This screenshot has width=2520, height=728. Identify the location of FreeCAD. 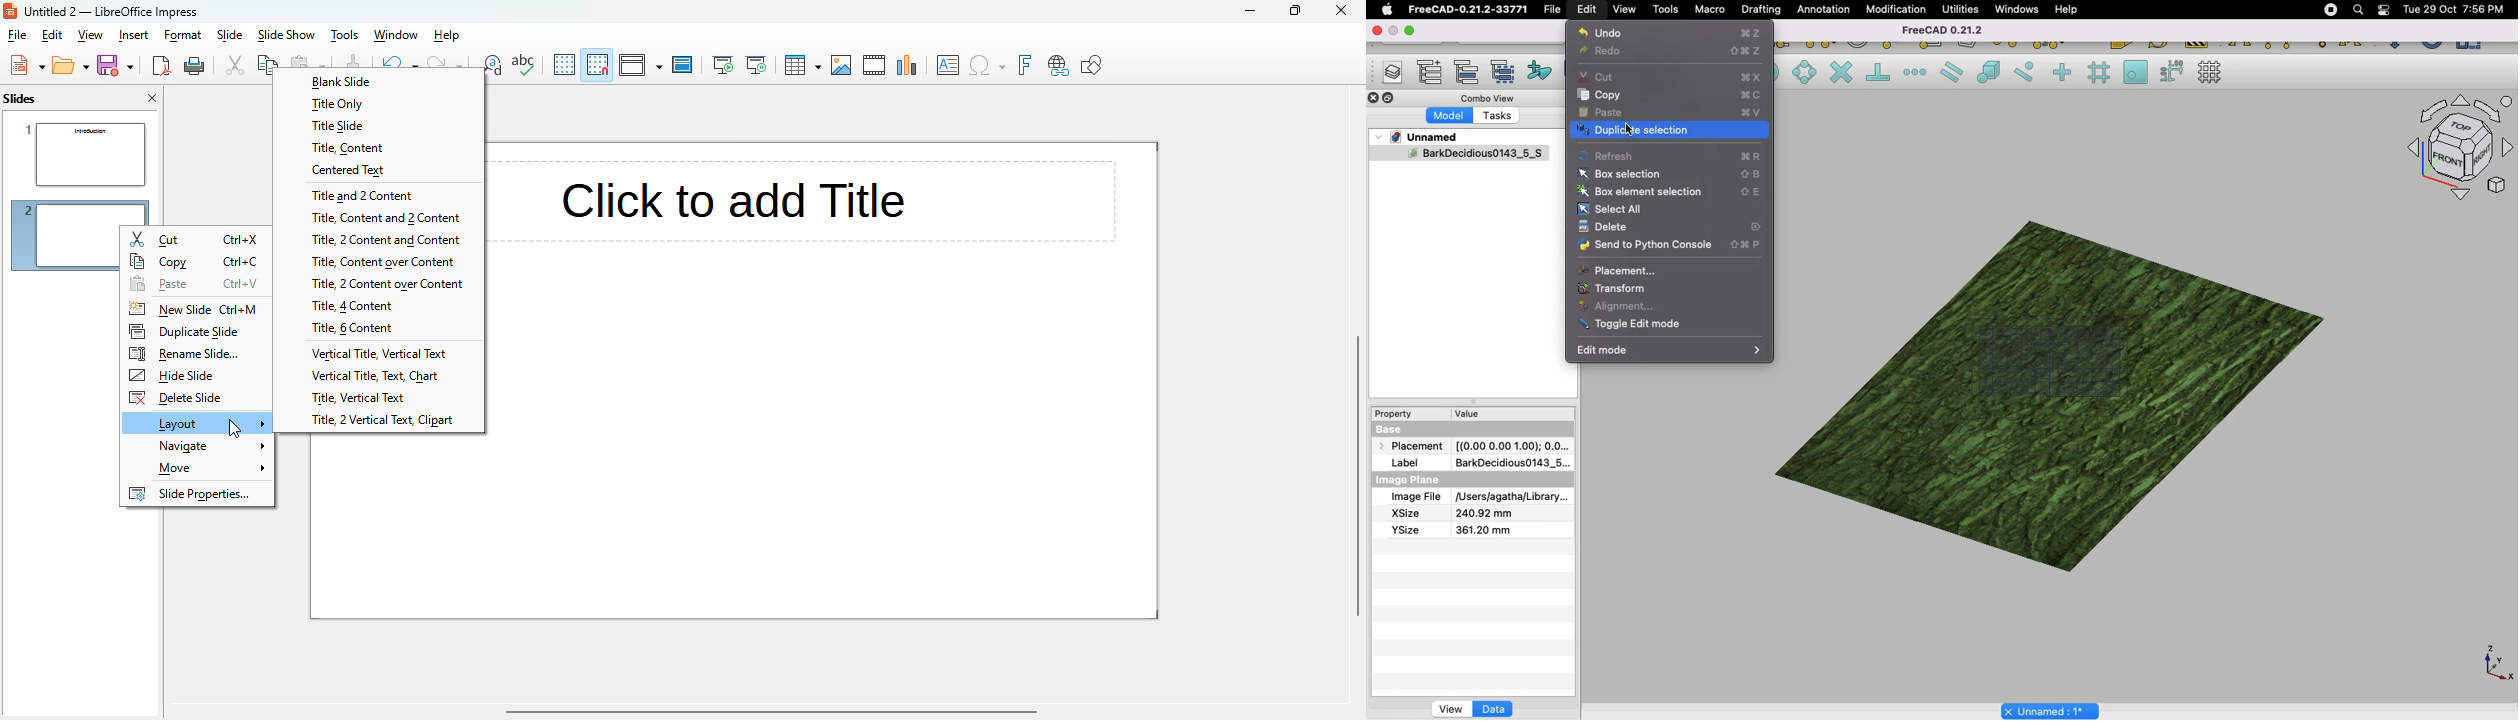
(1469, 10).